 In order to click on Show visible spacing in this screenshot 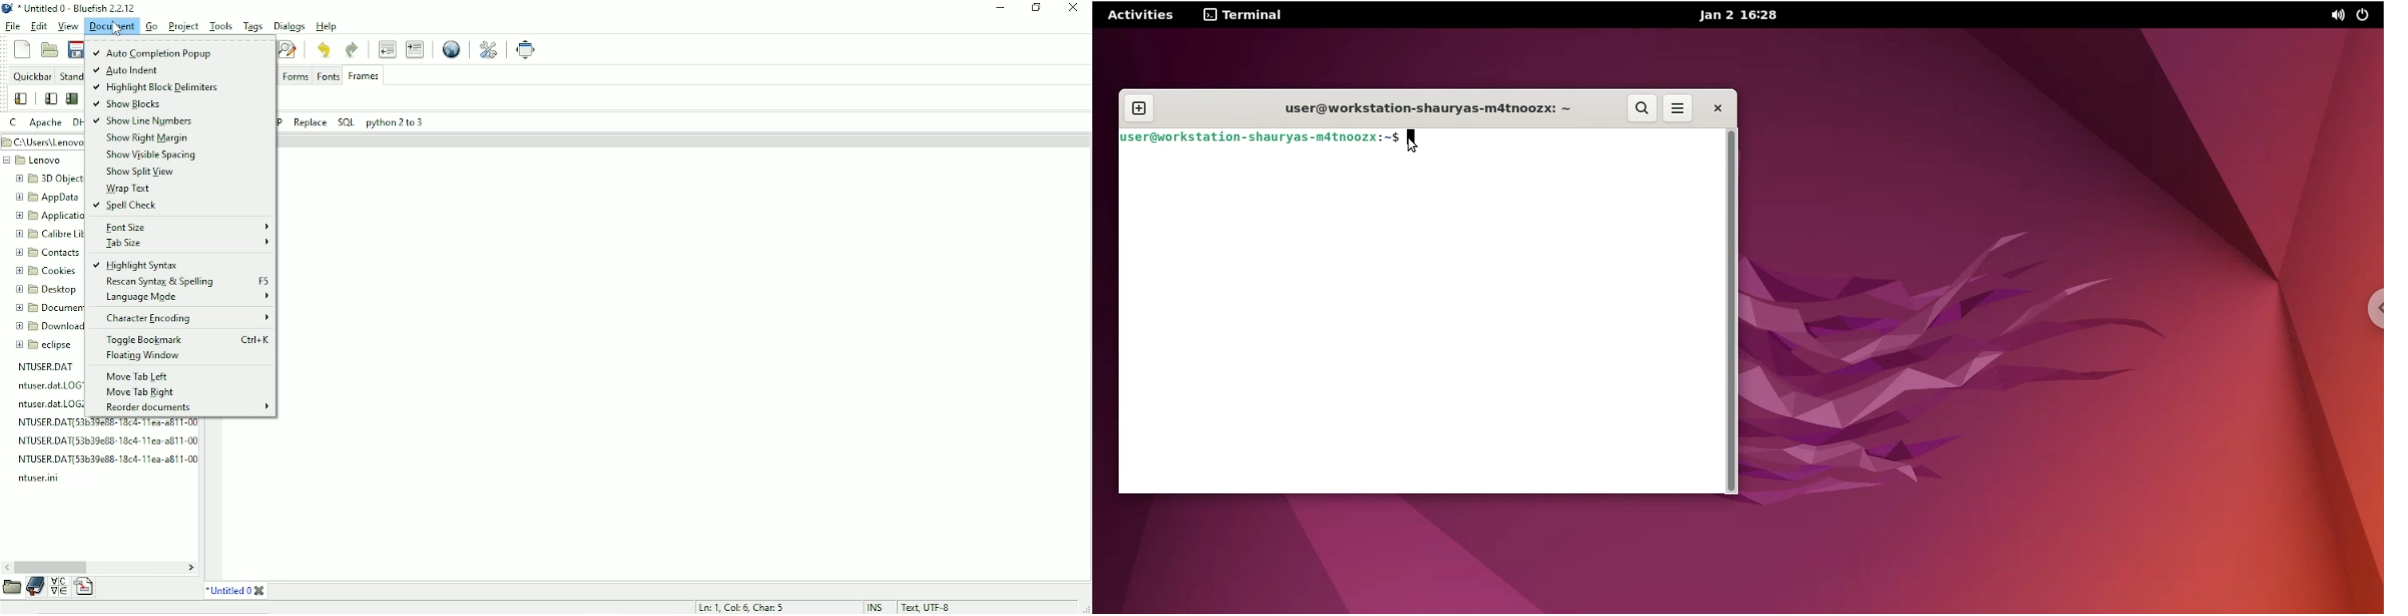, I will do `click(156, 155)`.